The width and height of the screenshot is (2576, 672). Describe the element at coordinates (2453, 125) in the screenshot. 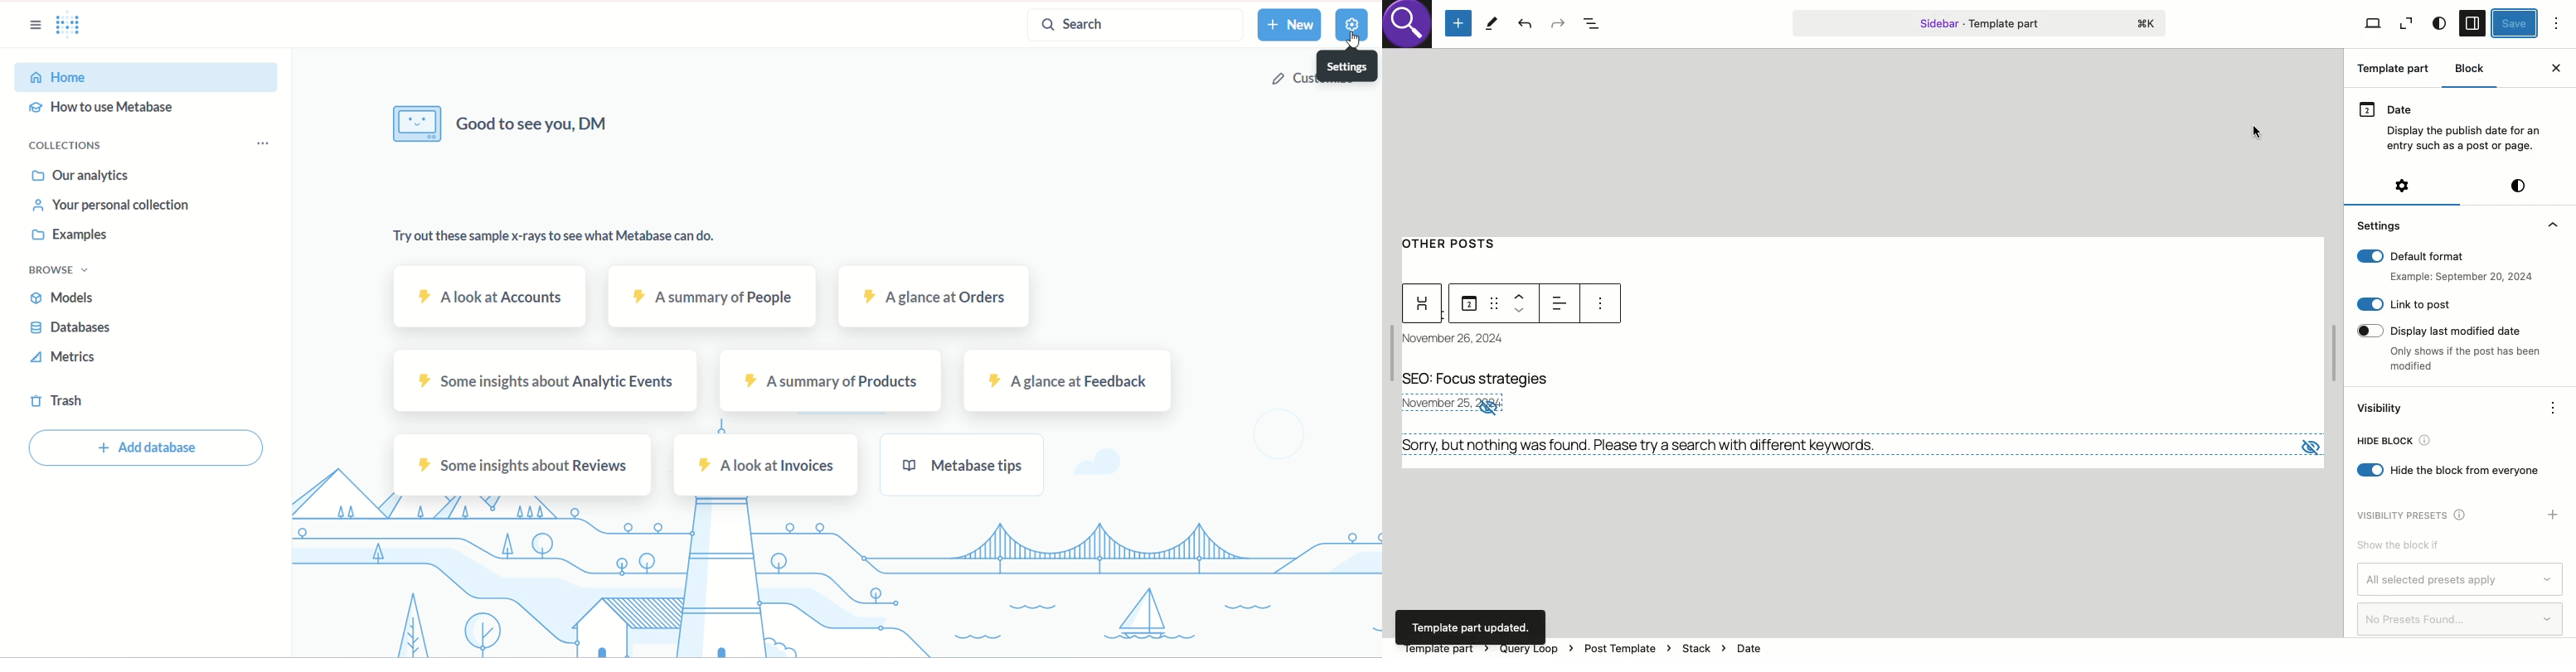

I see `Date` at that location.